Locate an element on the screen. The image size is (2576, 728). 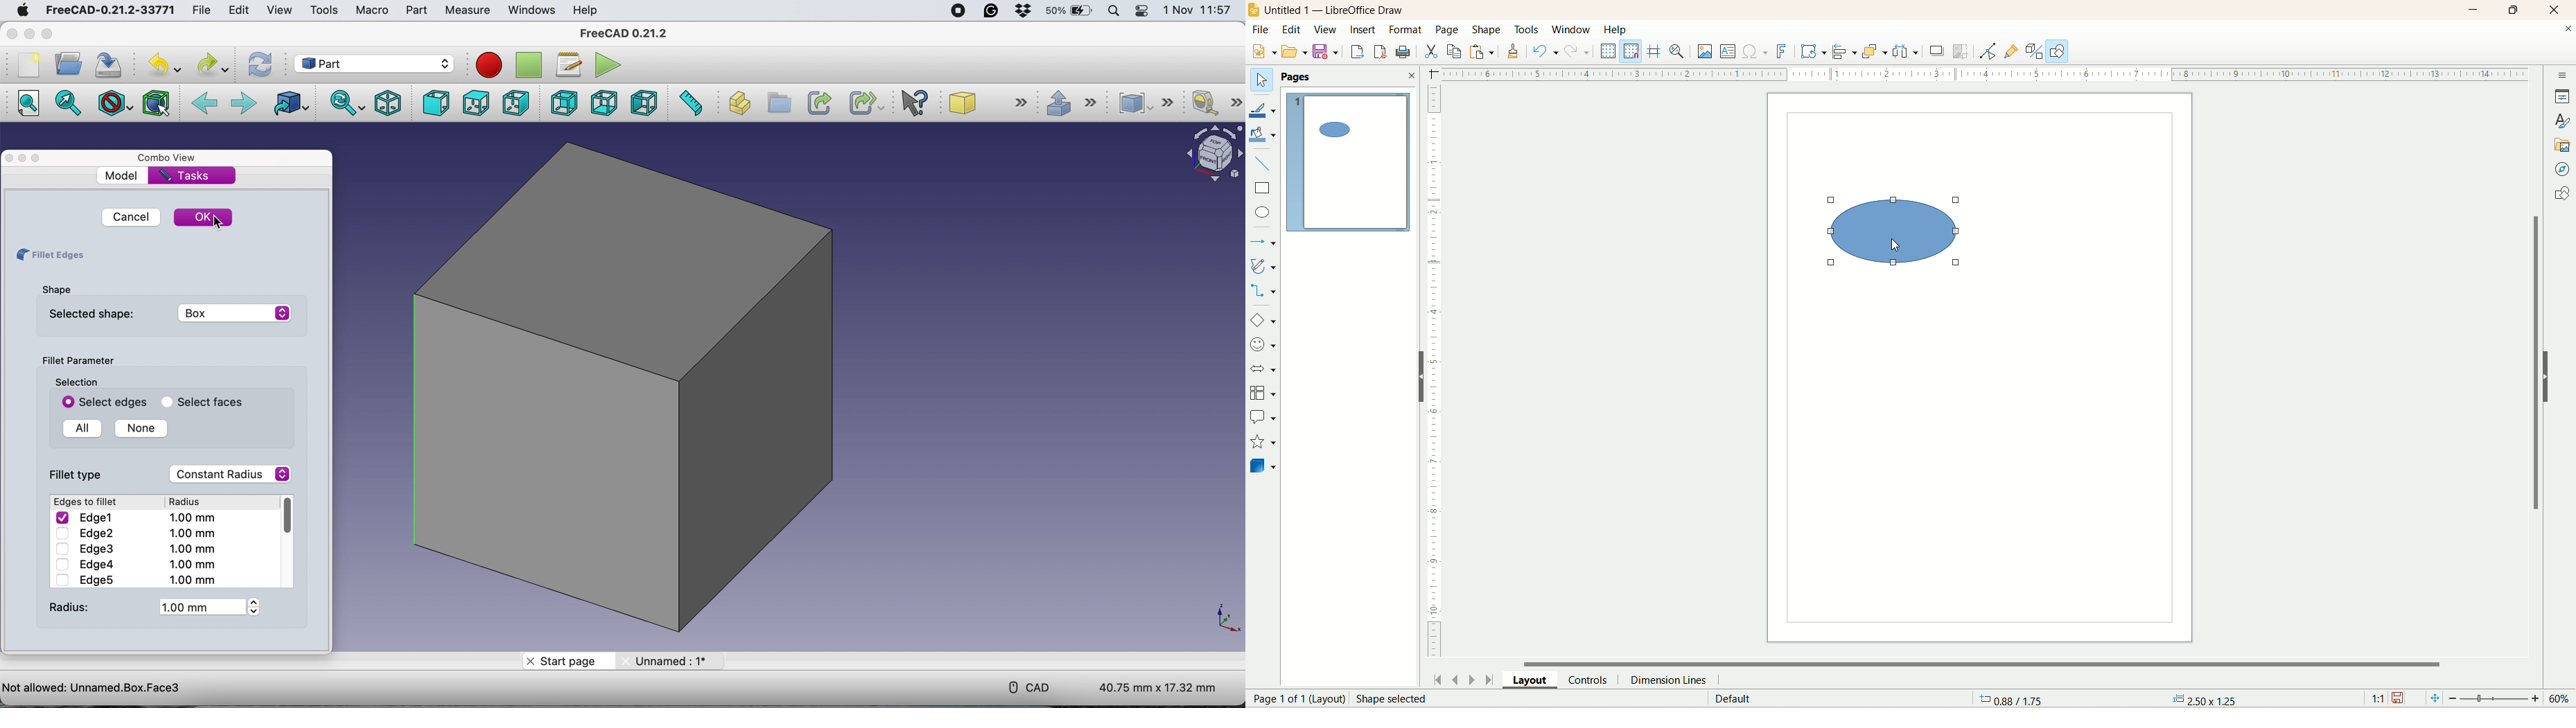
view is located at coordinates (1323, 28).